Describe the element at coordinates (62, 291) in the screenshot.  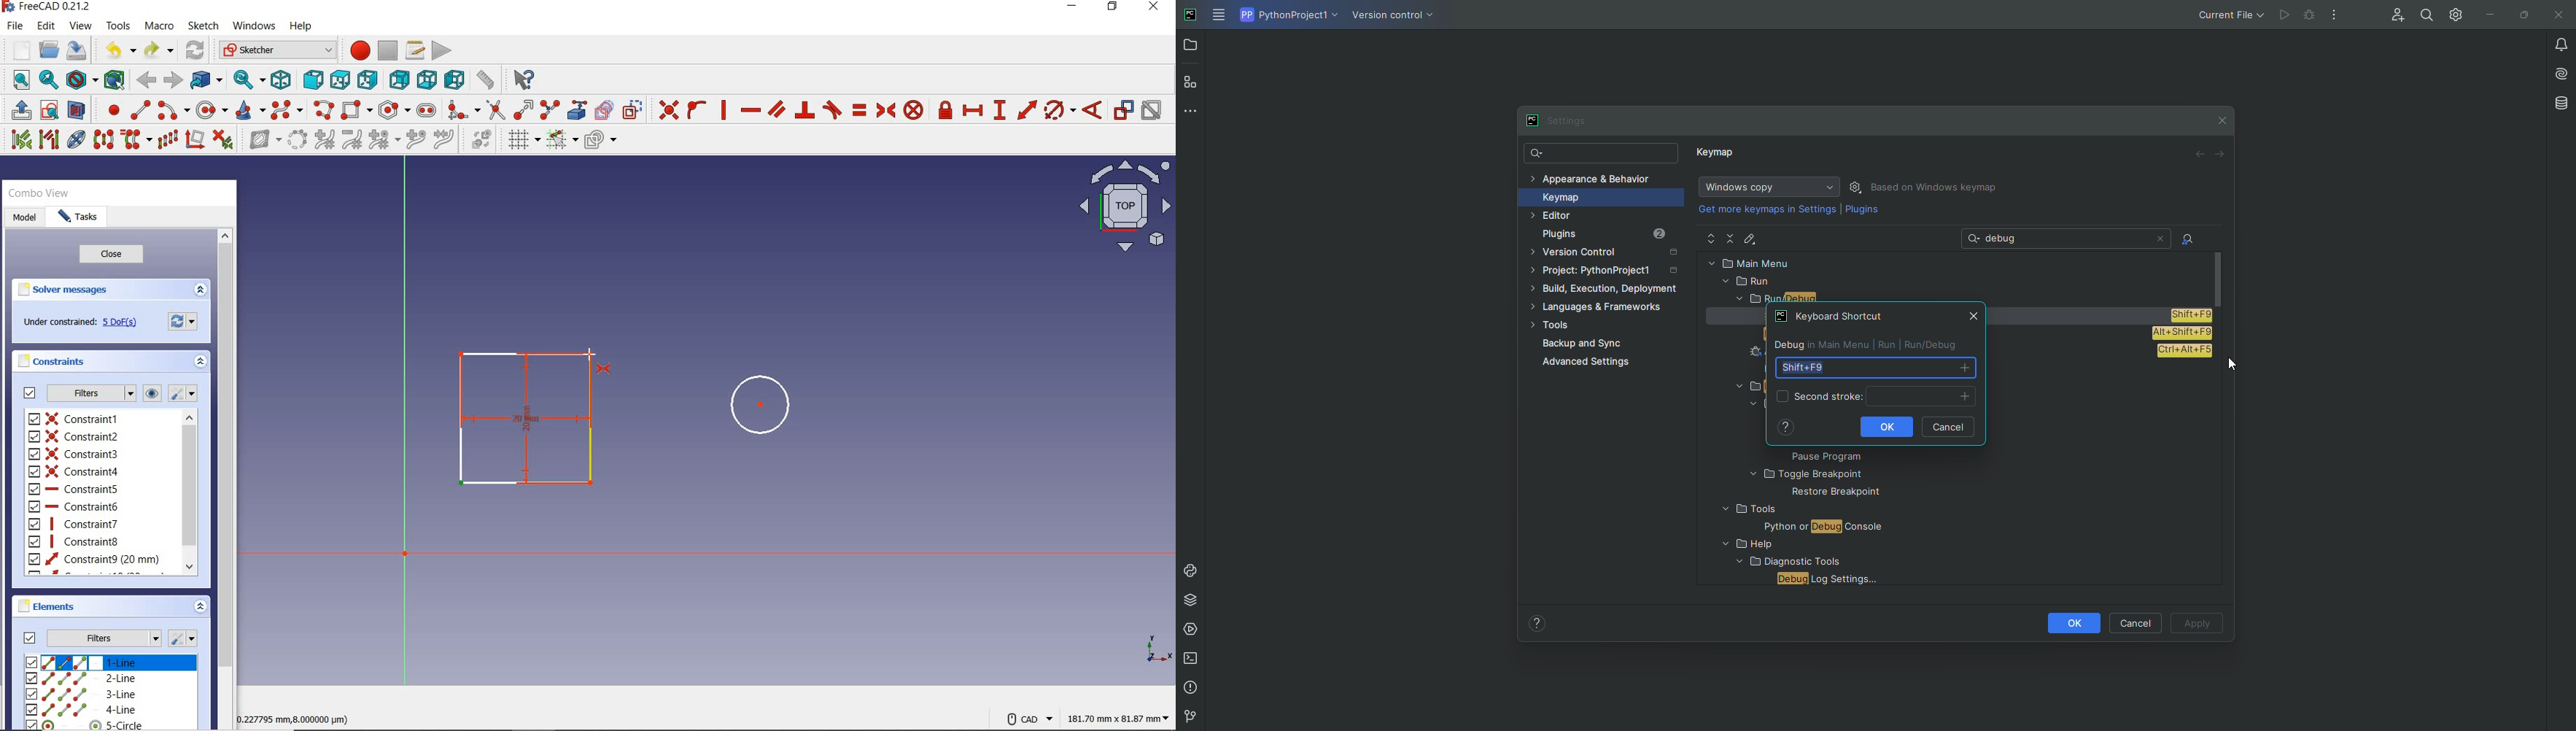
I see `solver messages` at that location.